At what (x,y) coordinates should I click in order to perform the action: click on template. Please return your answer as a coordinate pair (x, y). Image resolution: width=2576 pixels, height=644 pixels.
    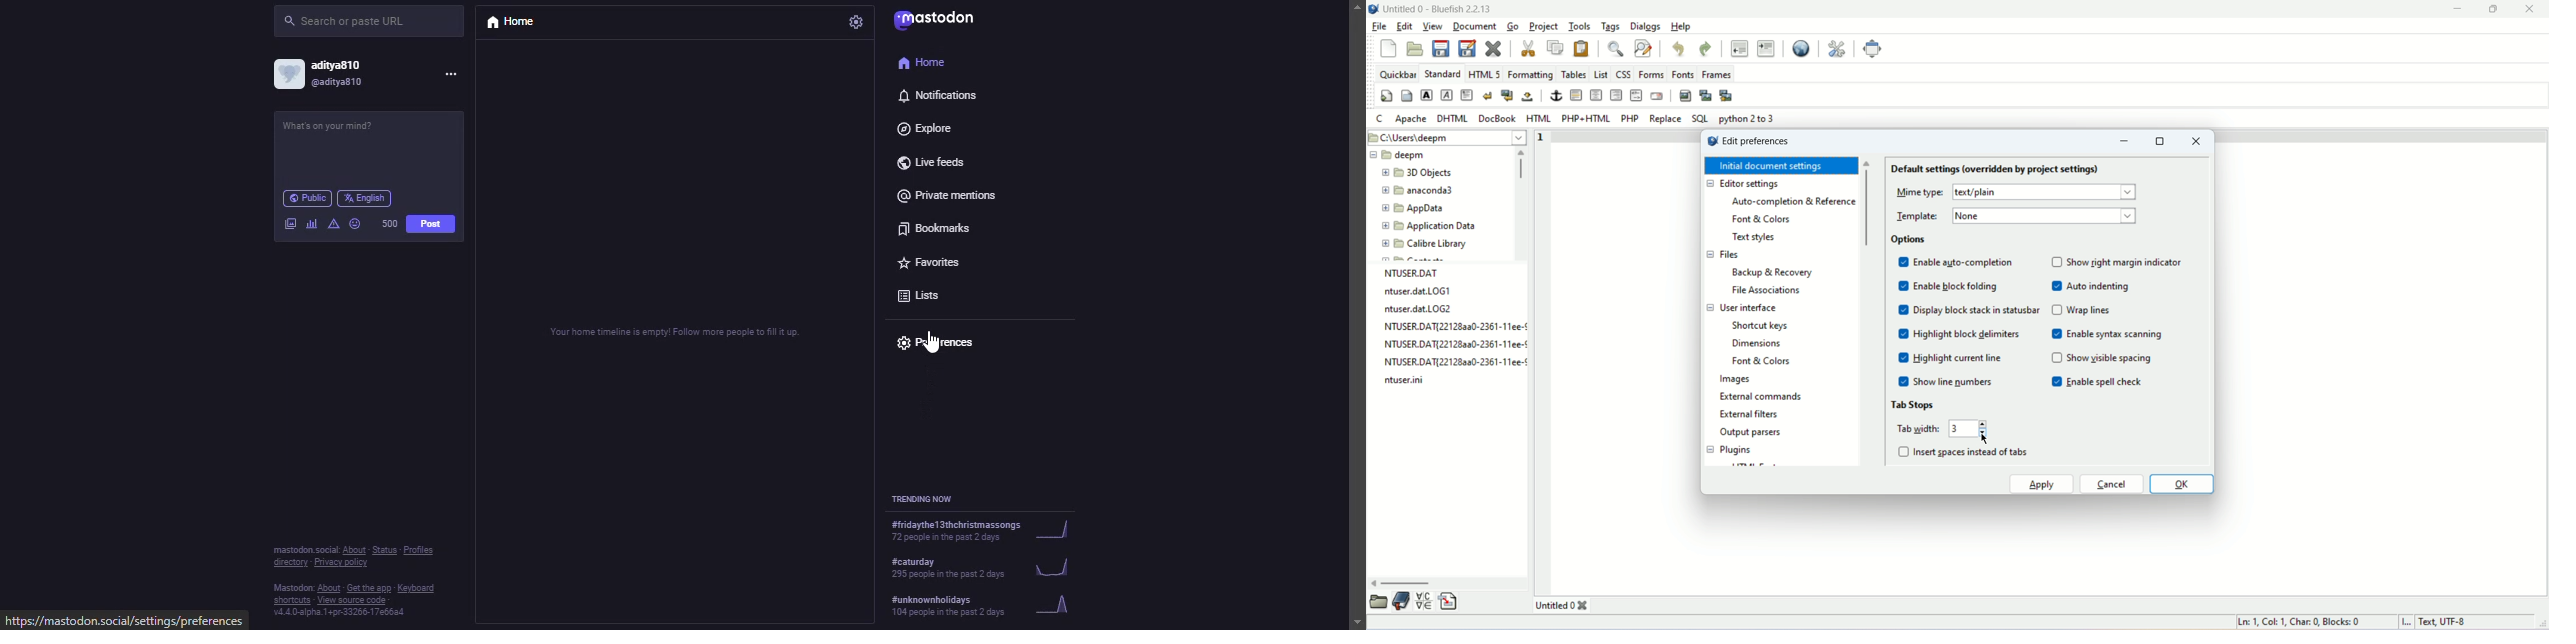
    Looking at the image, I should click on (1915, 216).